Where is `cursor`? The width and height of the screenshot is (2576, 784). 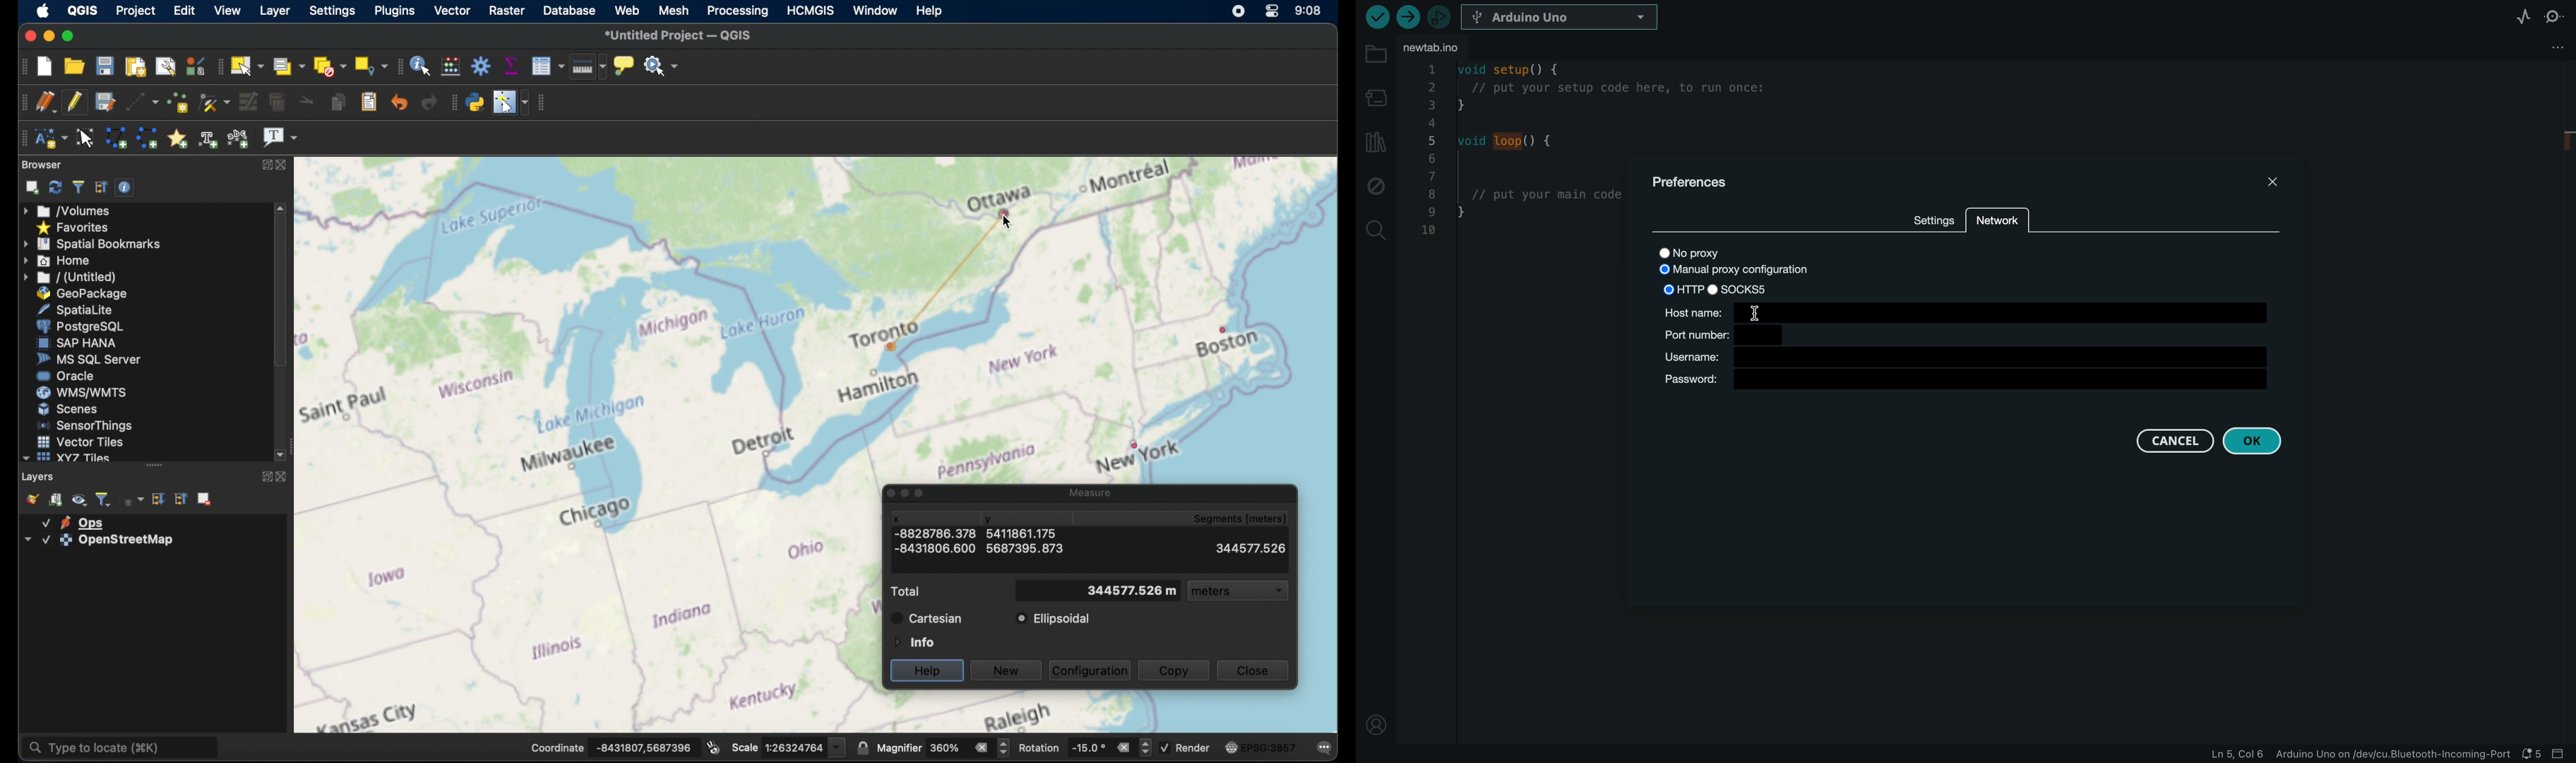 cursor is located at coordinates (1756, 313).